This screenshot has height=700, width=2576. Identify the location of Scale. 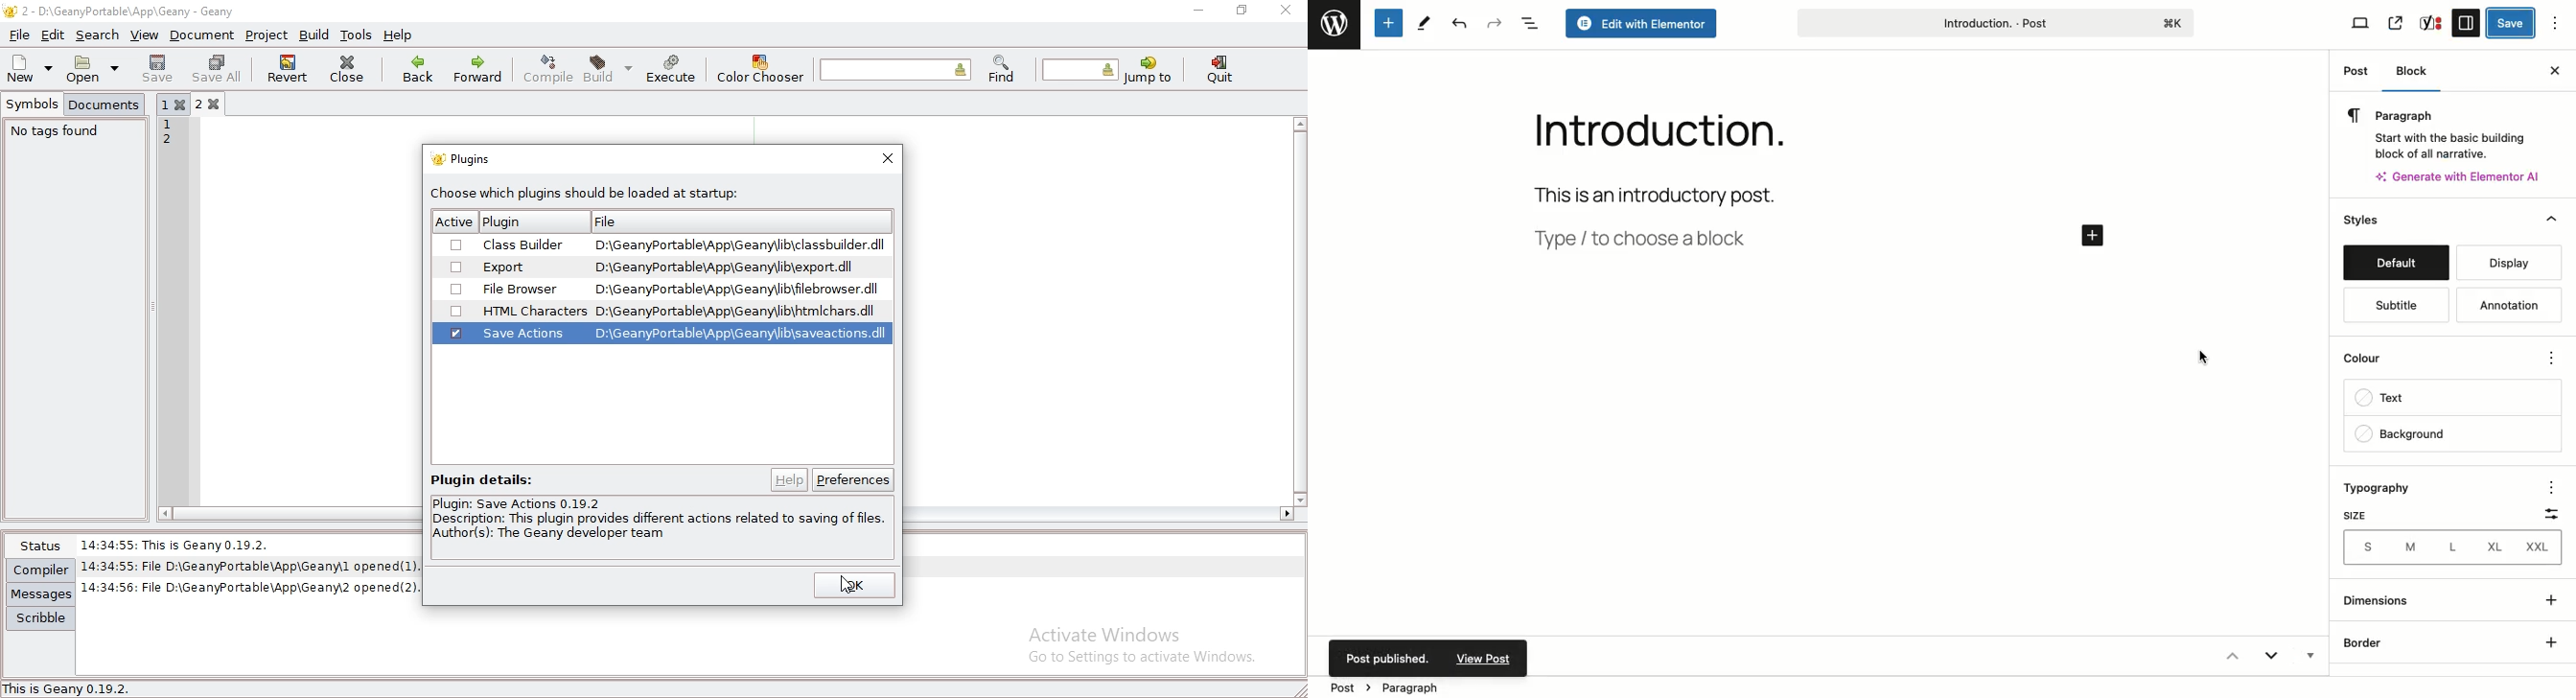
(2547, 510).